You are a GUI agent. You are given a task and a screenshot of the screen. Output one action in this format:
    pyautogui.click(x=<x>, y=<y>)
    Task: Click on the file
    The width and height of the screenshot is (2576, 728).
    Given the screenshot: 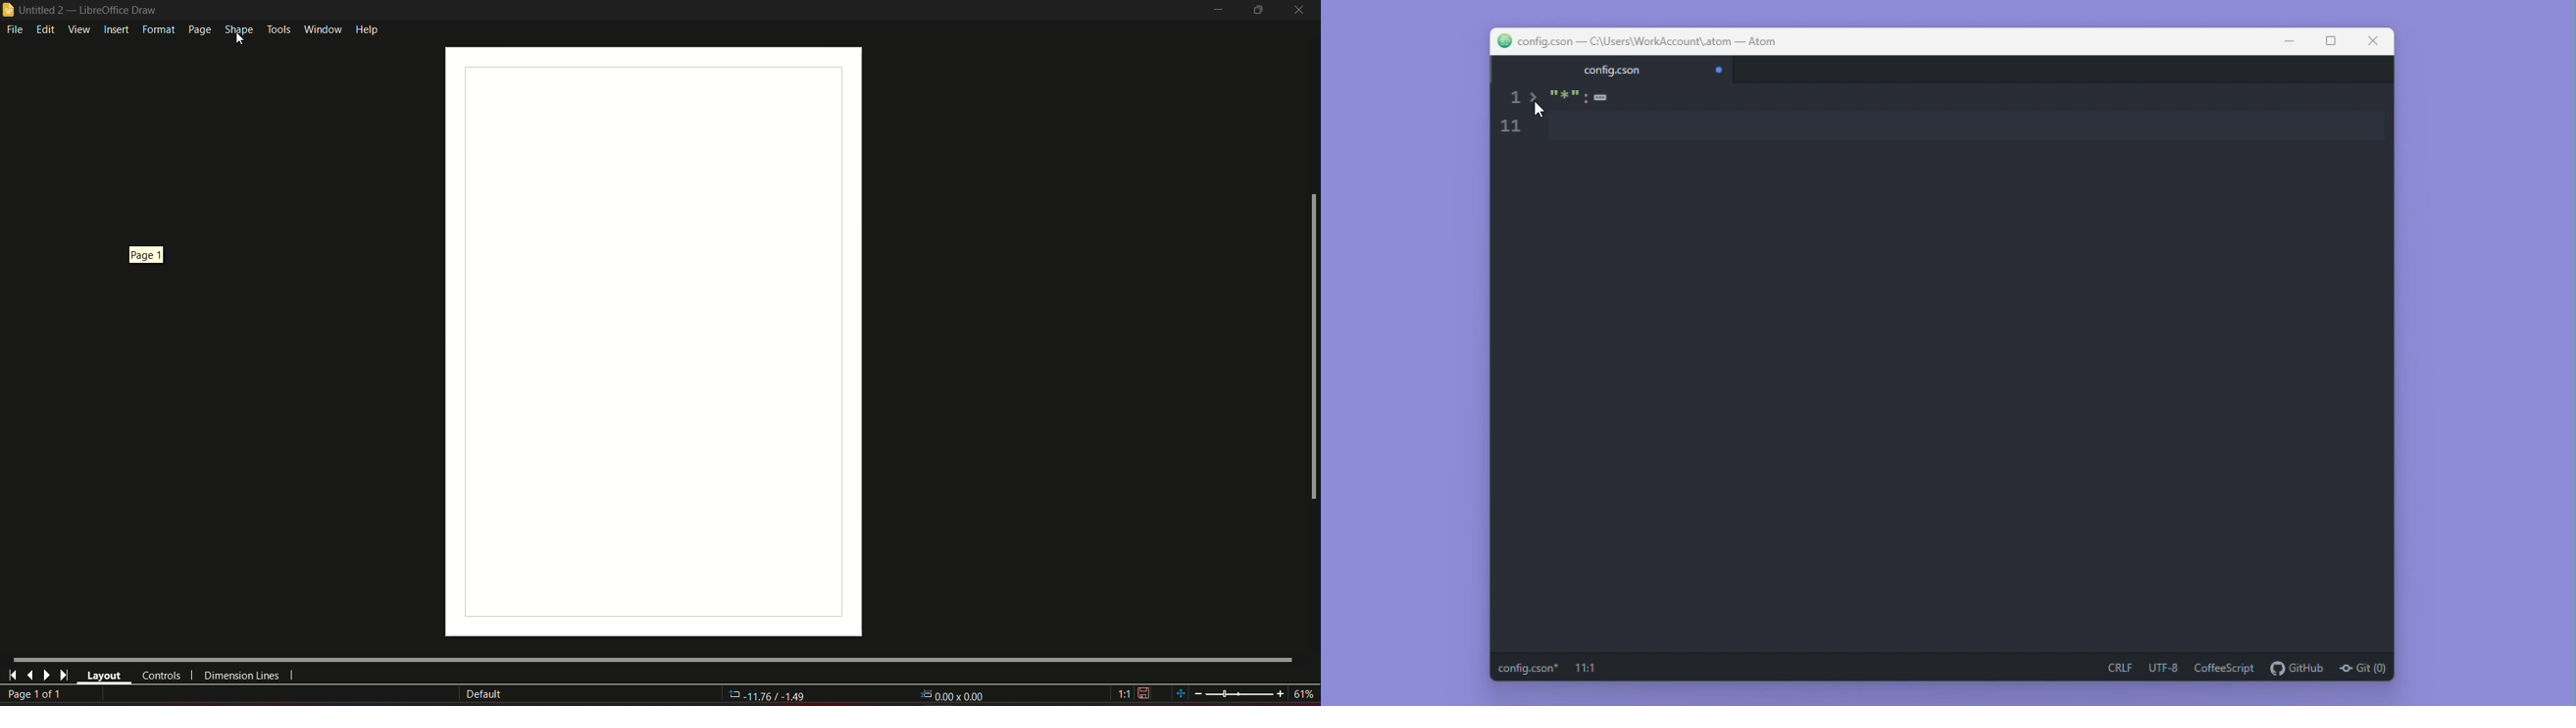 What is the action you would take?
    pyautogui.click(x=16, y=30)
    